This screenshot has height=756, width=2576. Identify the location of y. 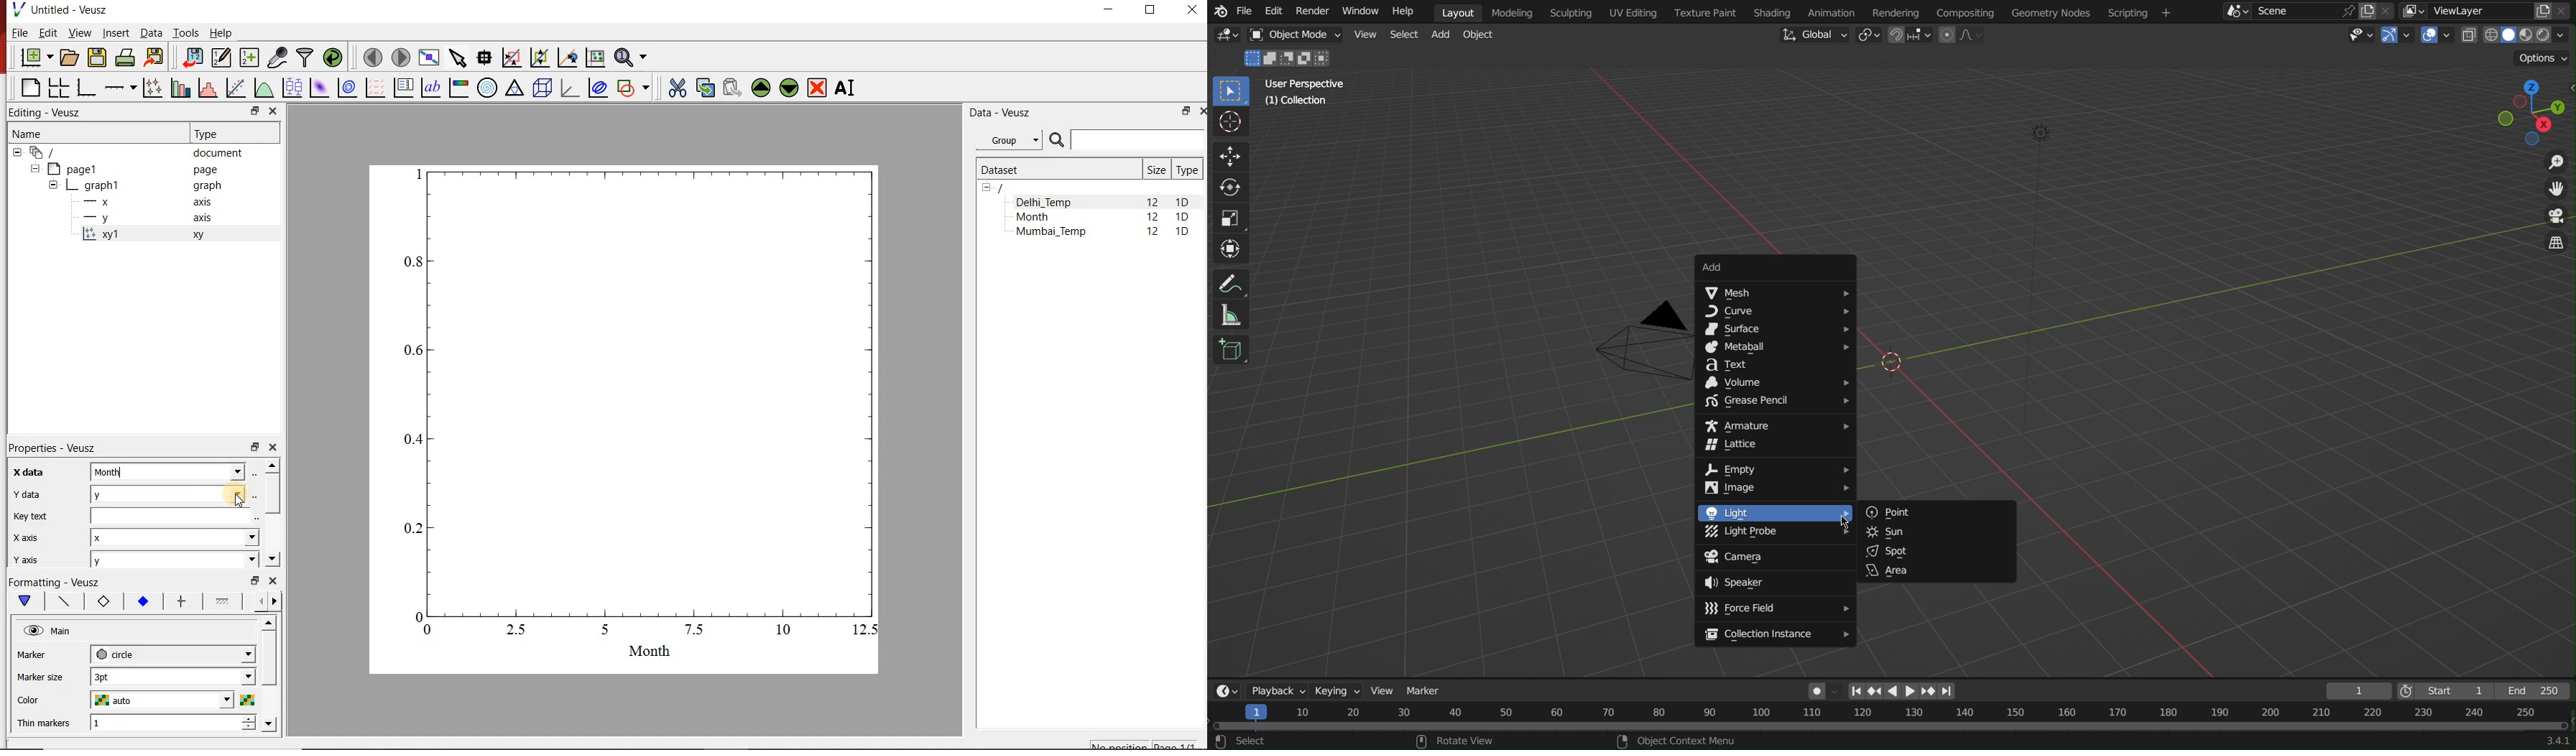
(175, 493).